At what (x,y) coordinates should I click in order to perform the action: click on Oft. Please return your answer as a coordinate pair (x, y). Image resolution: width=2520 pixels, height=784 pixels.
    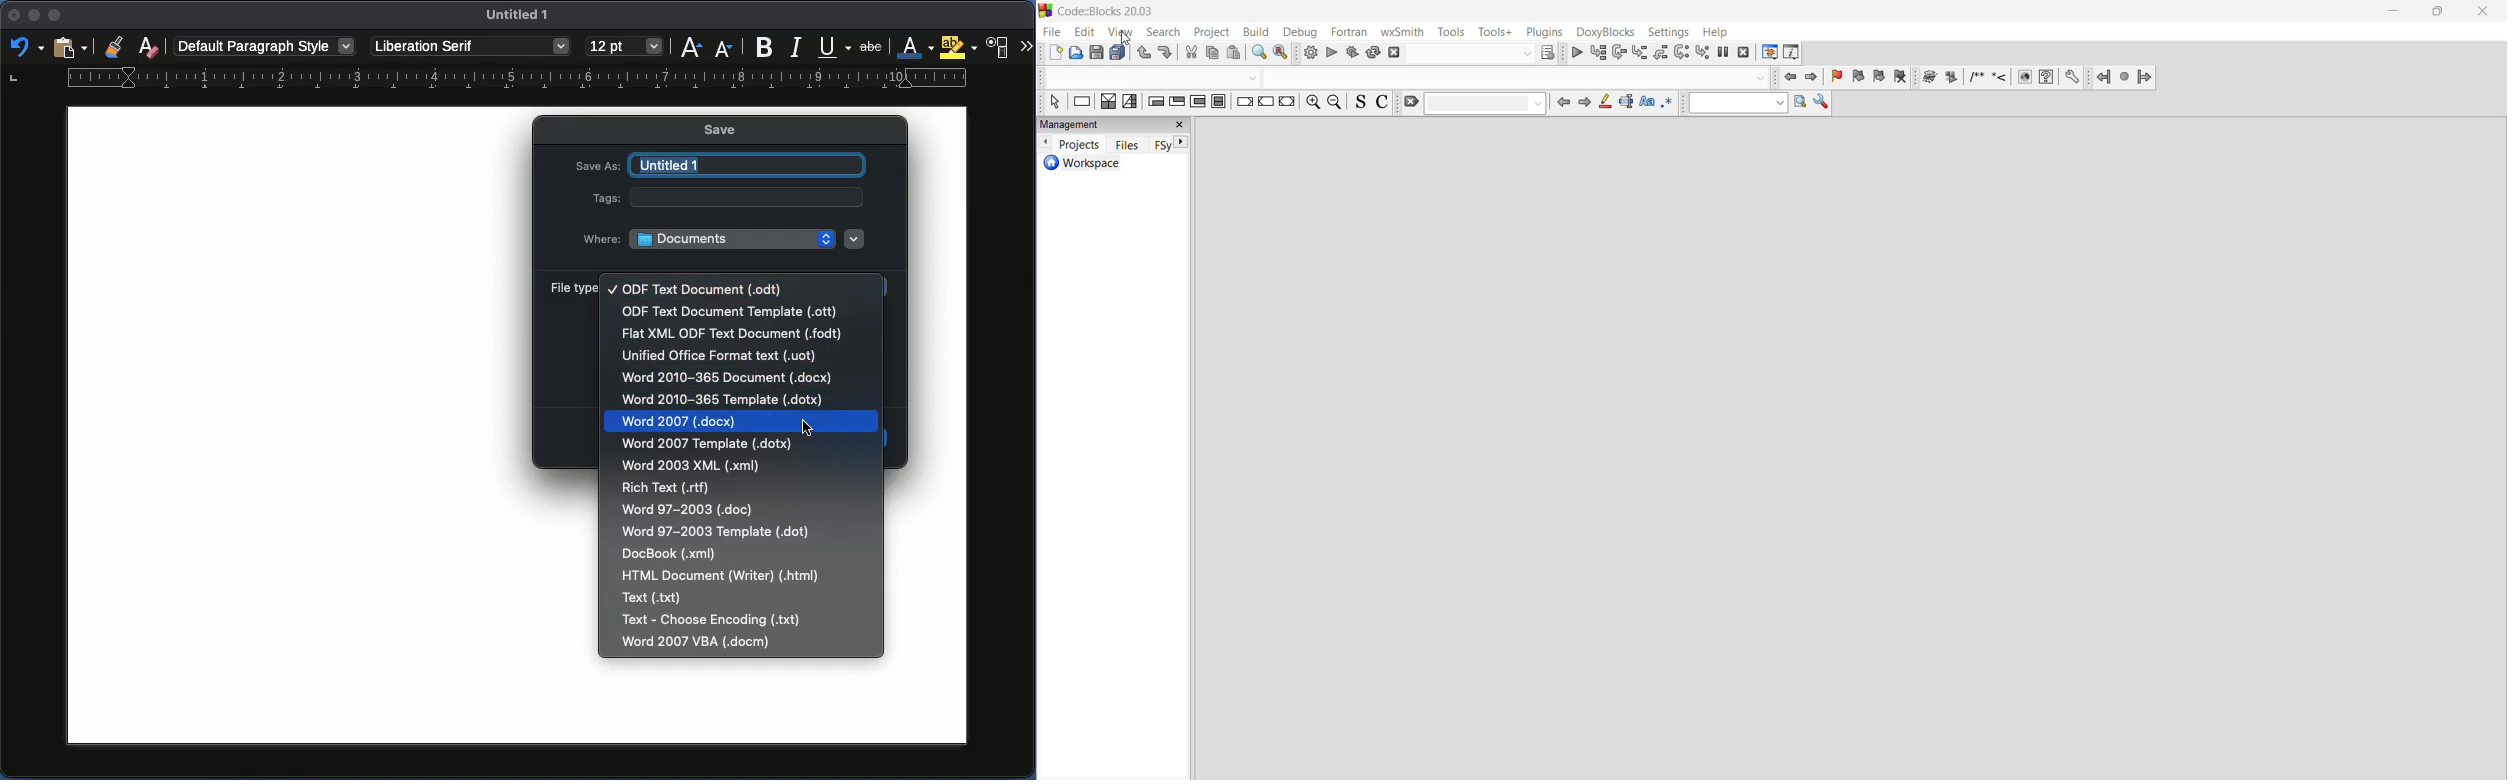
    Looking at the image, I should click on (728, 312).